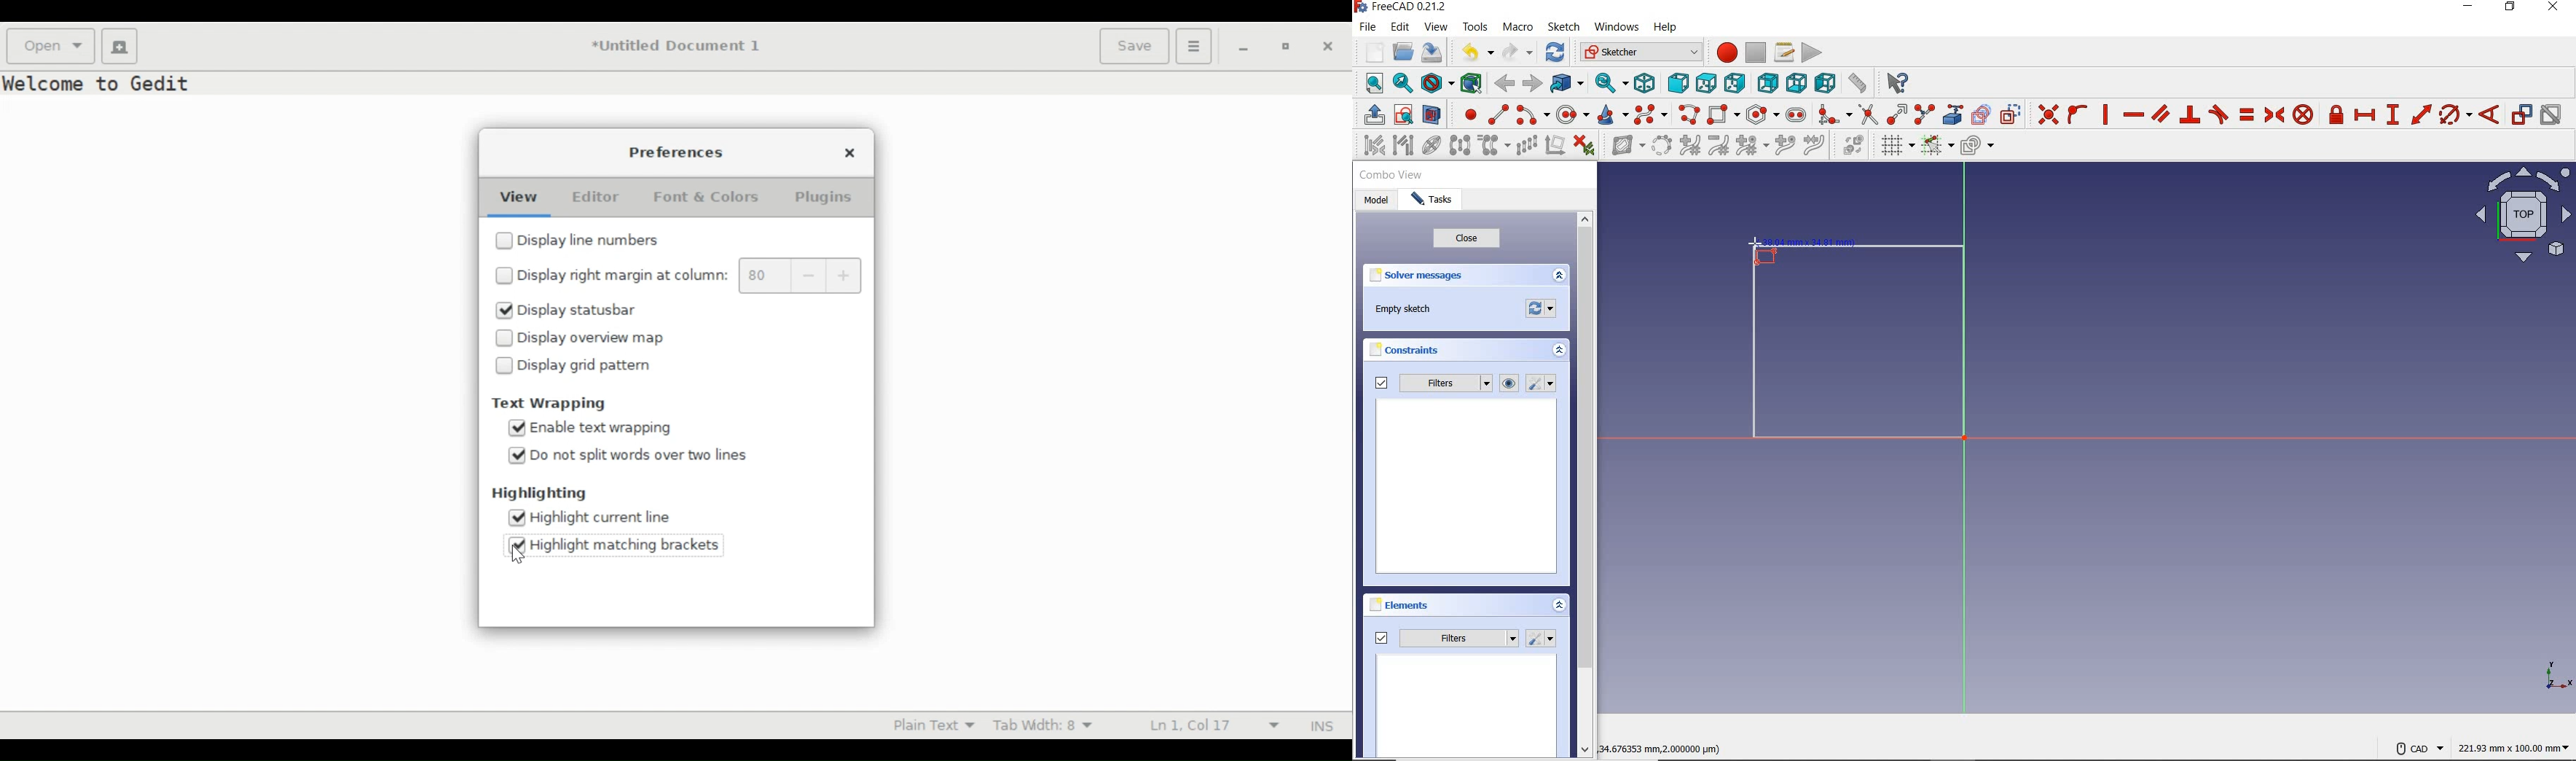  Describe the element at coordinates (2521, 219) in the screenshot. I see `top view` at that location.